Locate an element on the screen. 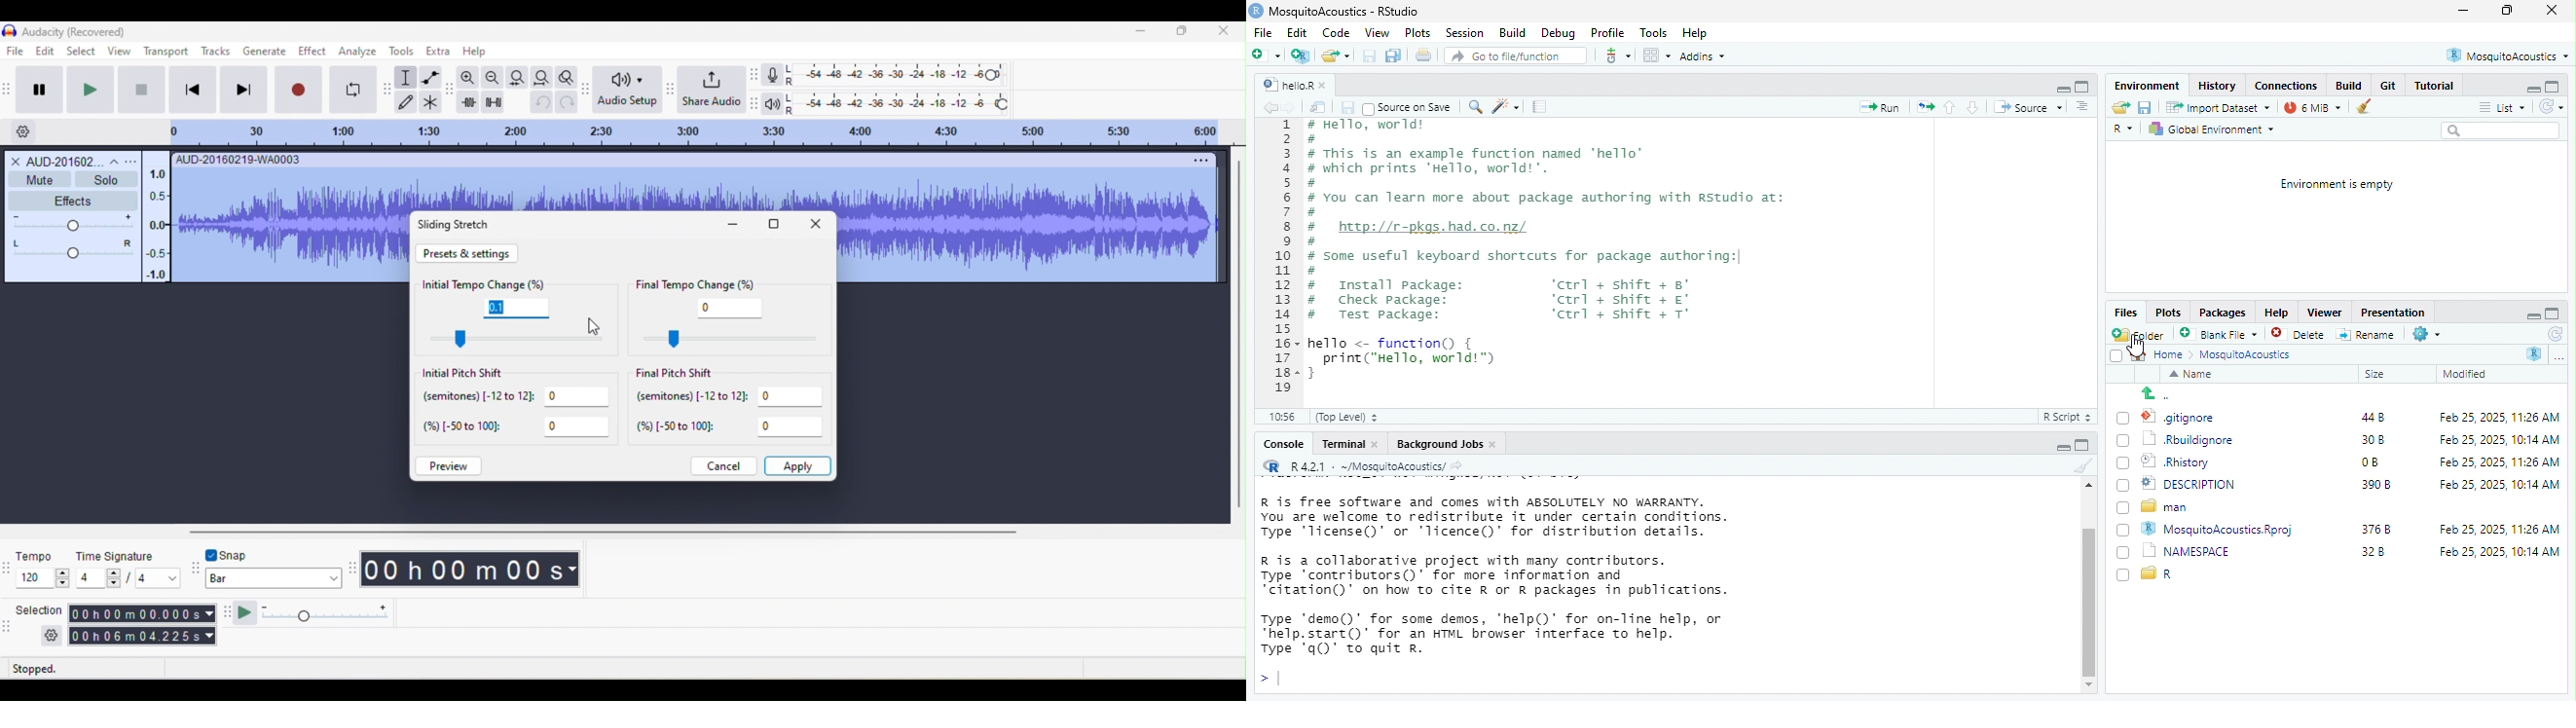 This screenshot has height=728, width=2576. ® MosquitoAcoustics * is located at coordinates (2510, 55).